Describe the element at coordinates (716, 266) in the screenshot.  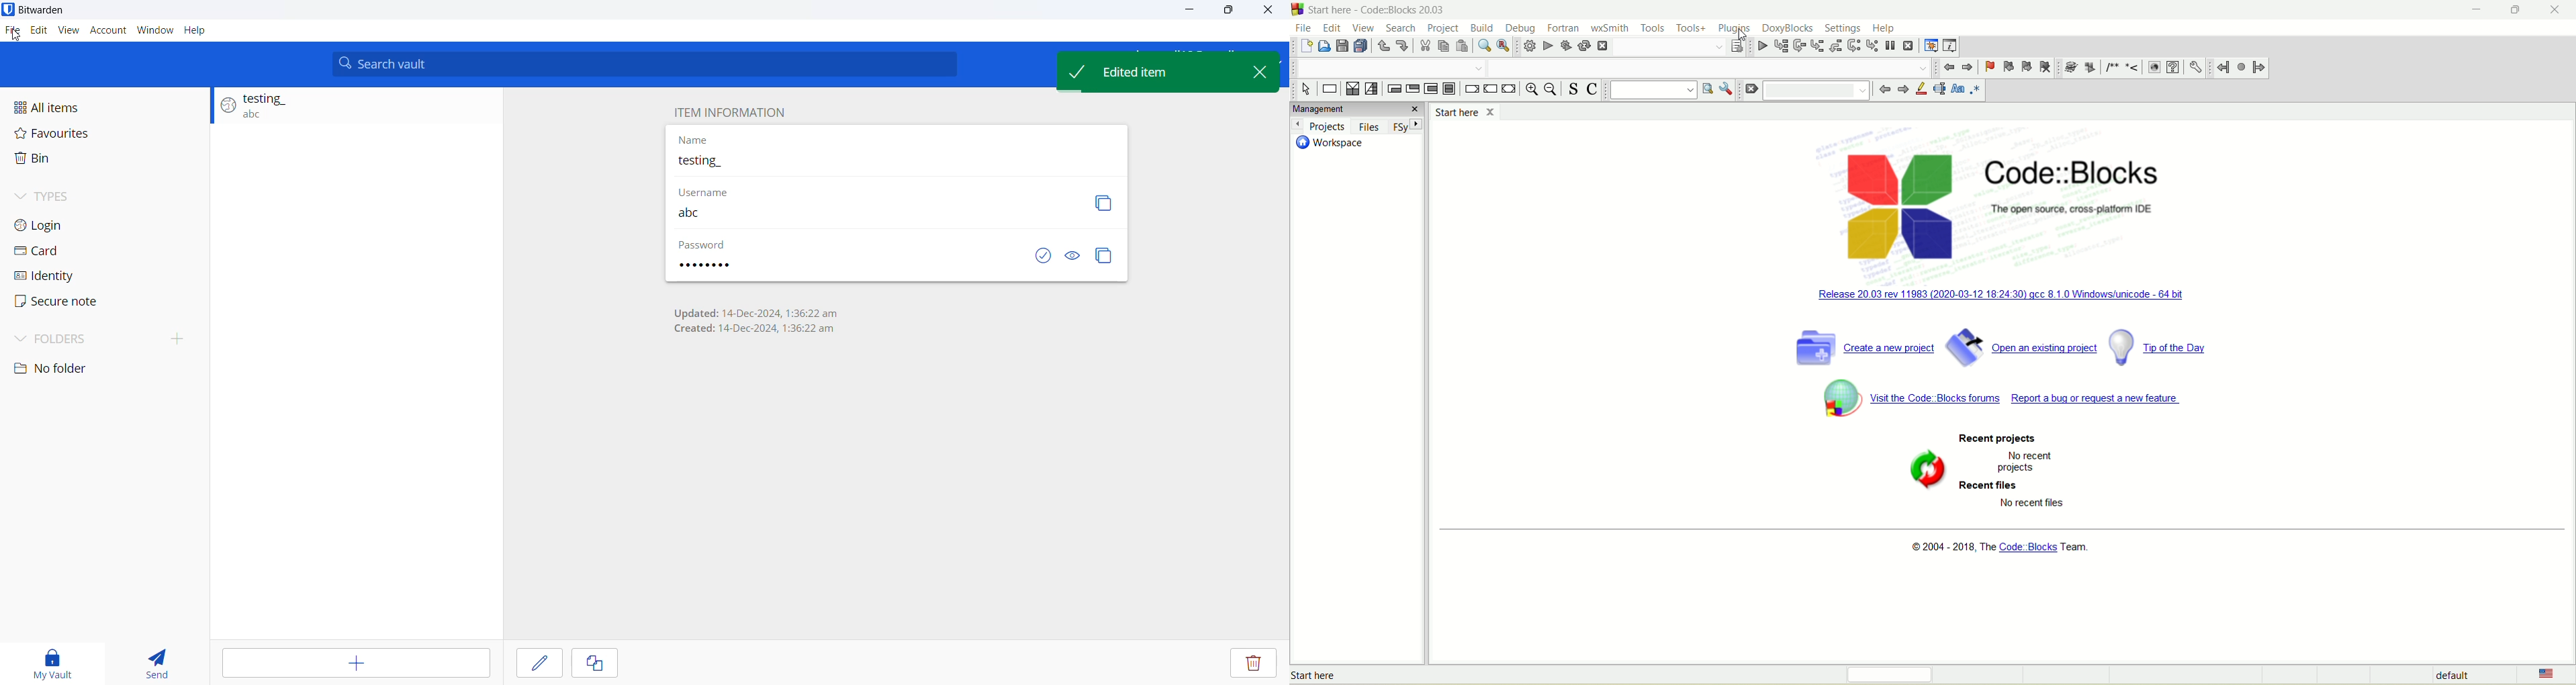
I see `` at that location.